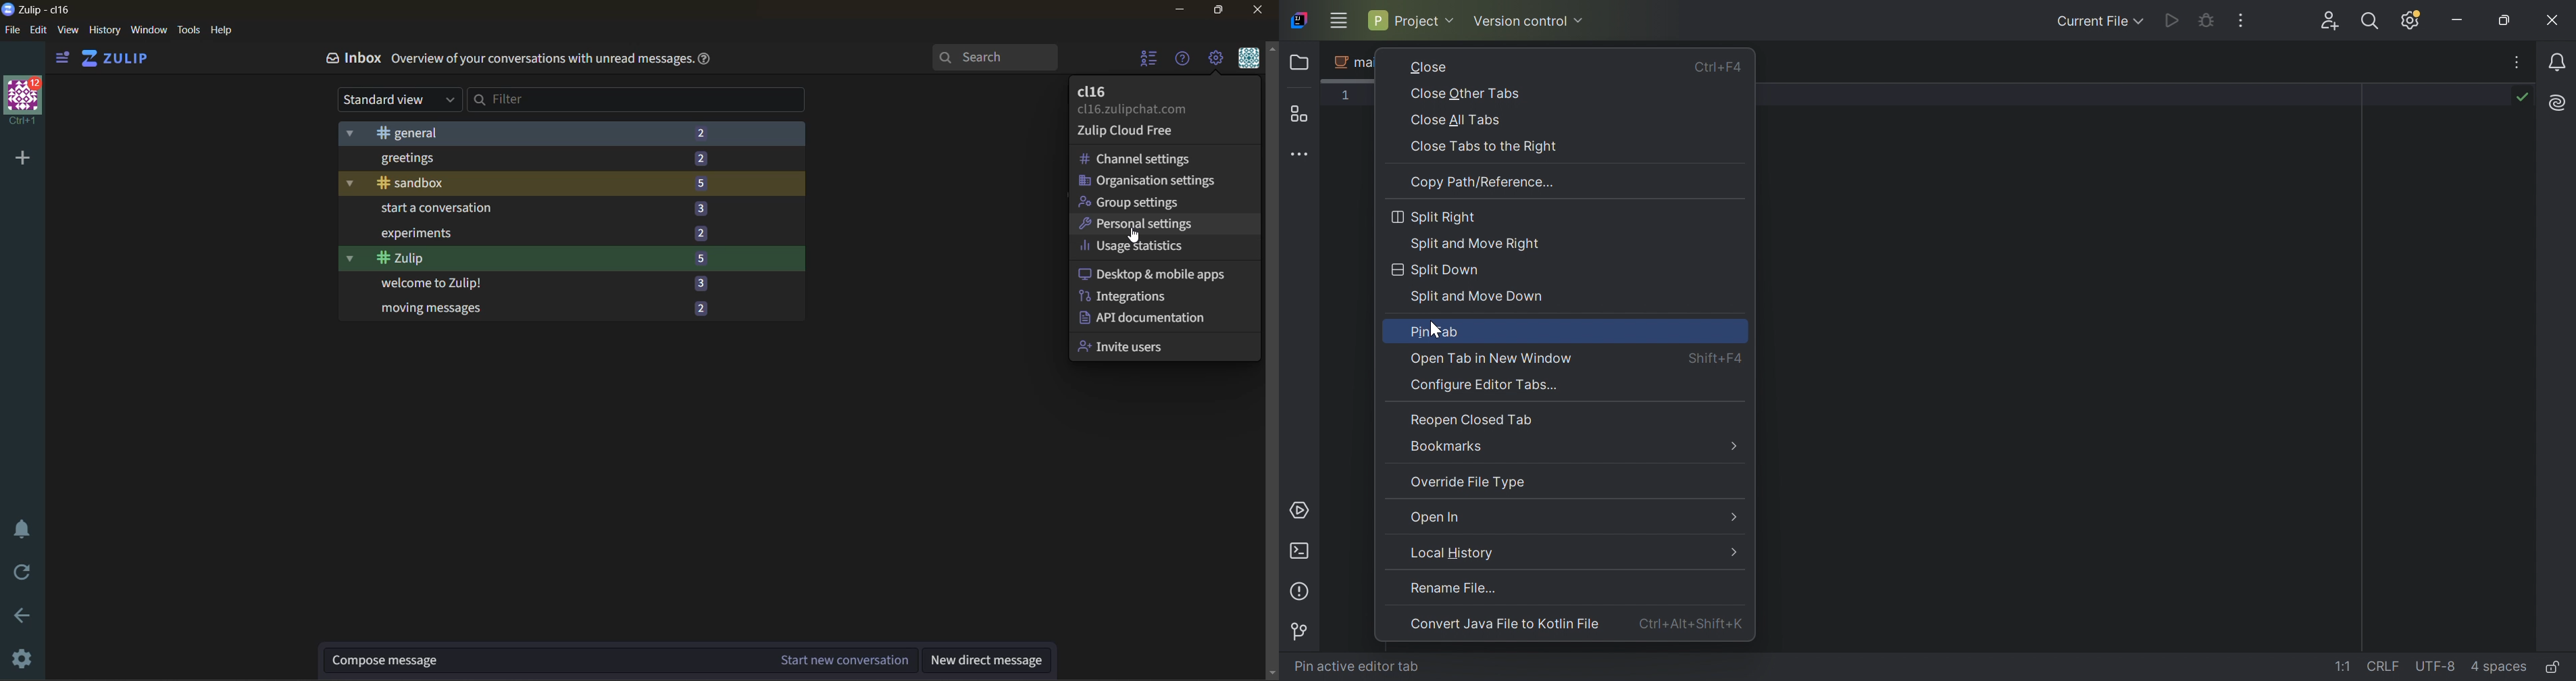 This screenshot has width=2576, height=700. I want to click on cursor, so click(1138, 237).